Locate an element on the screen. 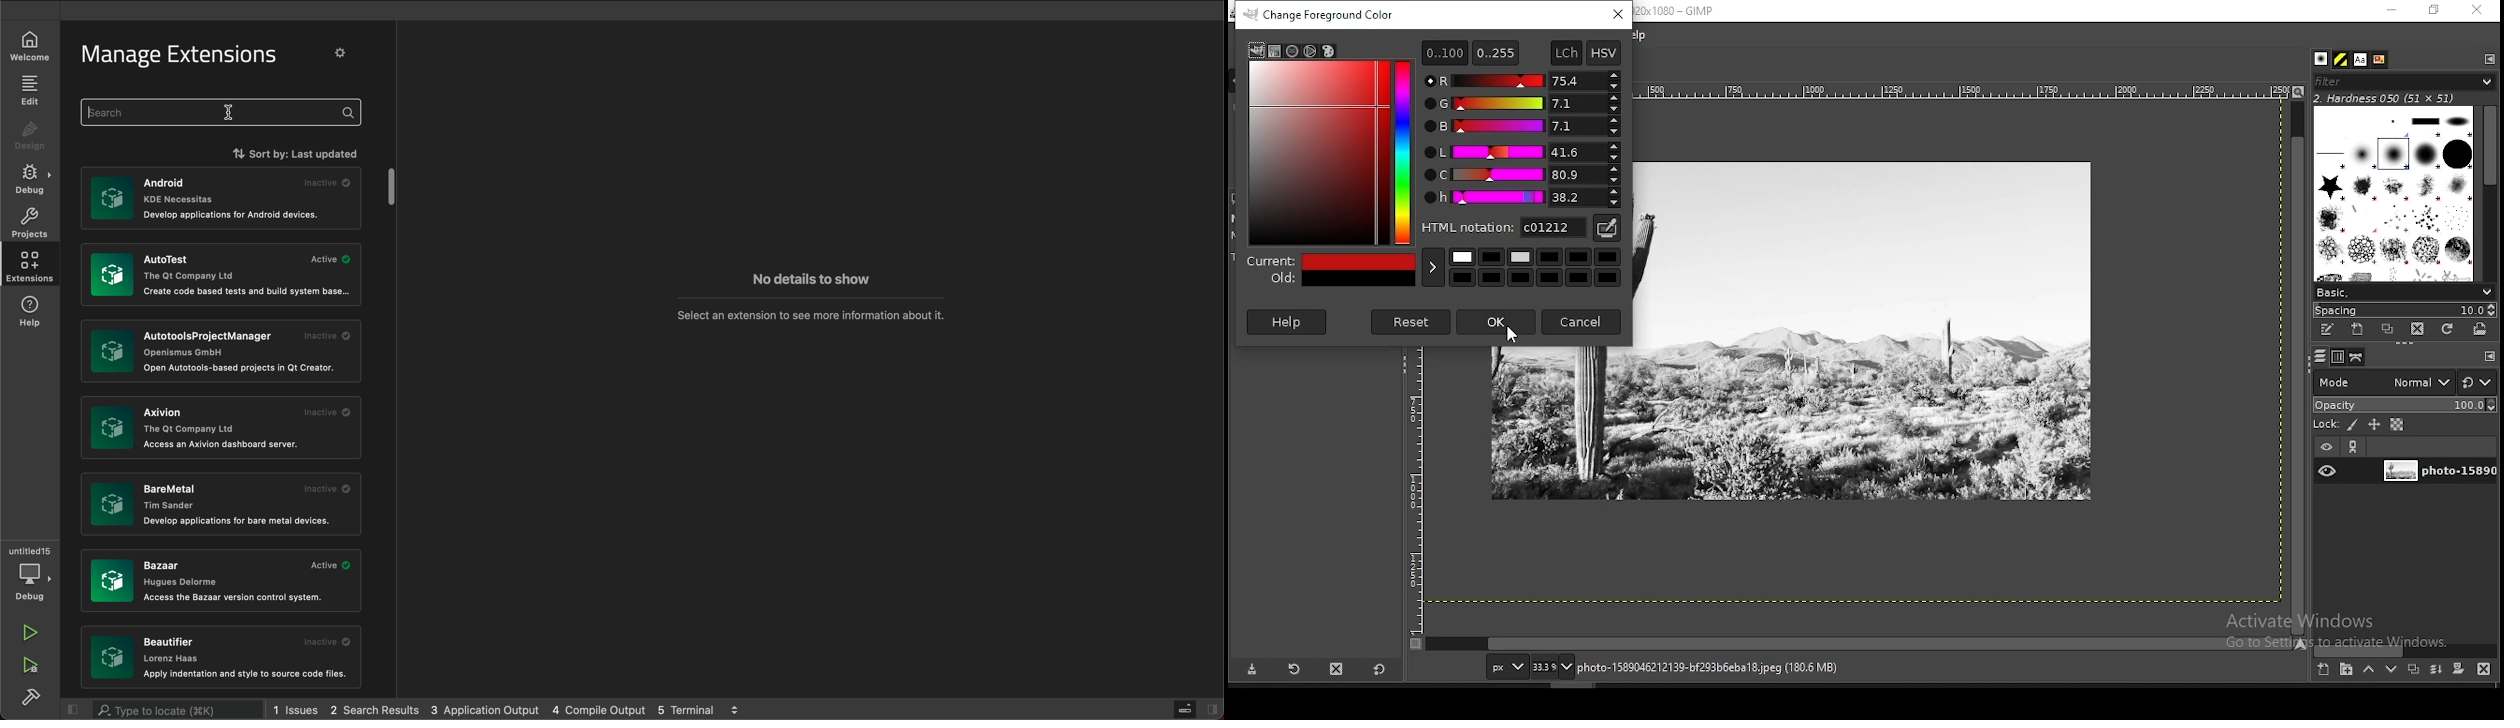  run adn debug is located at coordinates (29, 666).